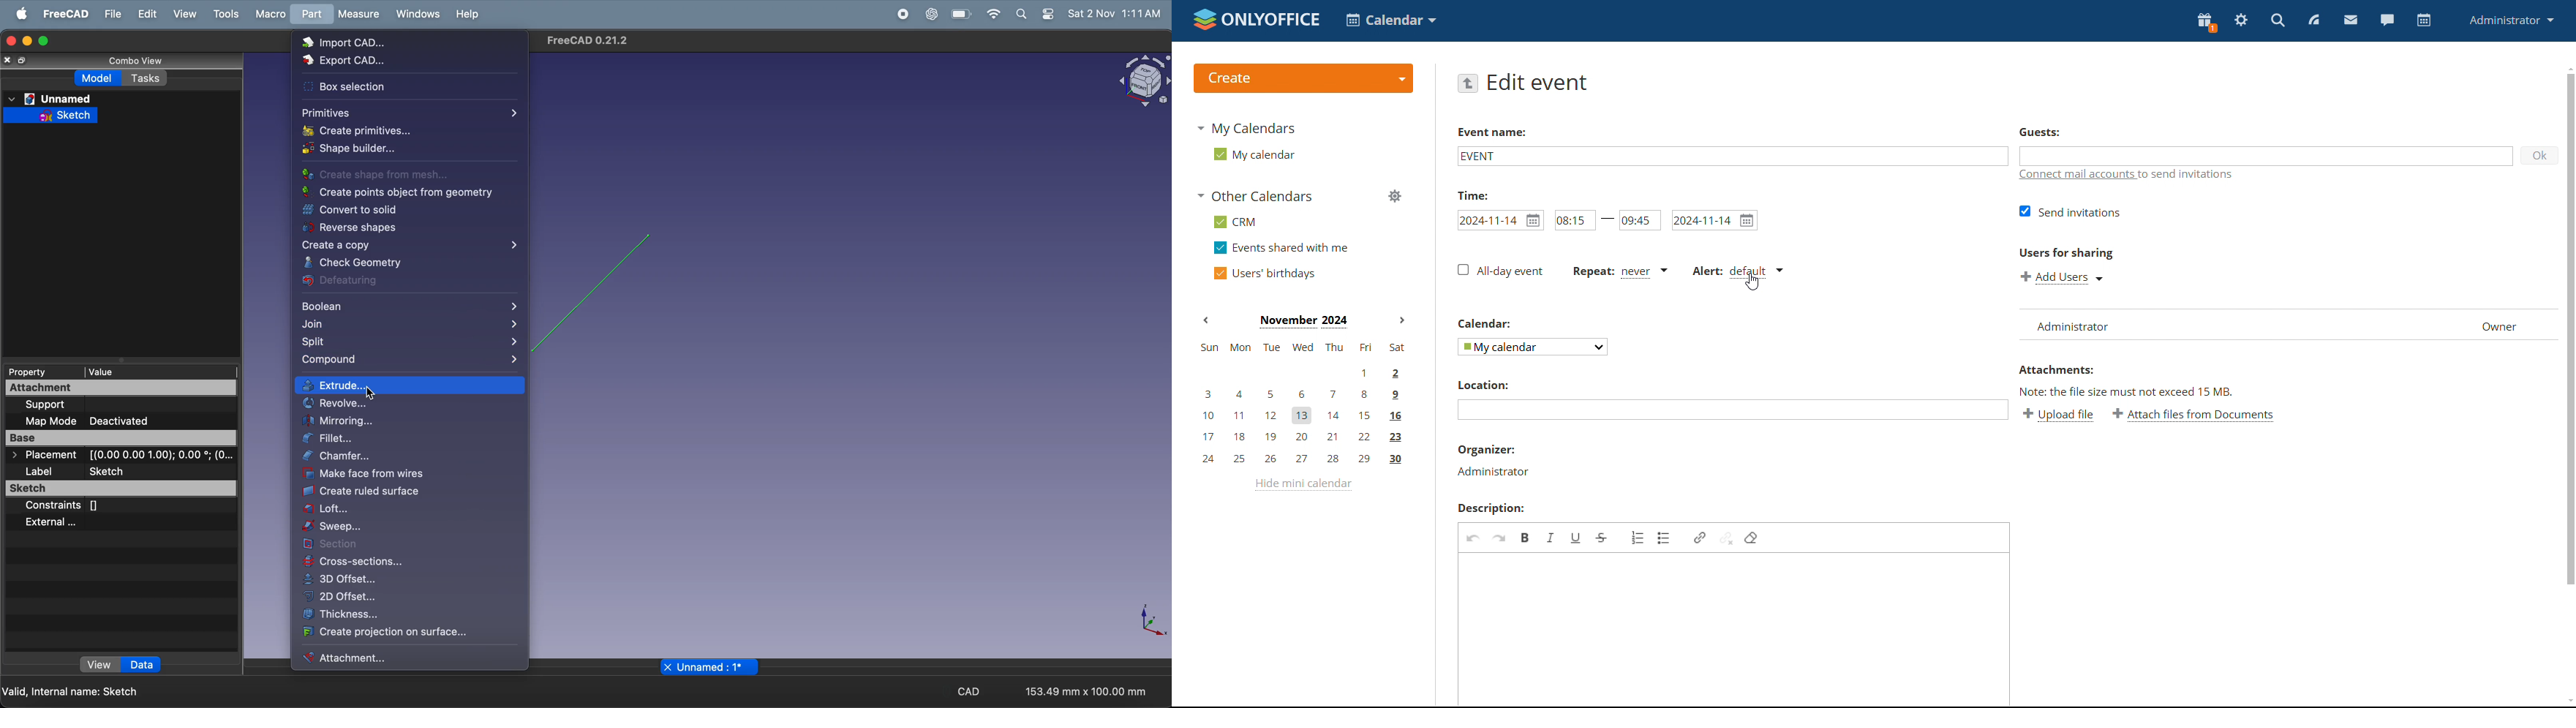 This screenshot has width=2576, height=728. I want to click on external..., so click(54, 524).